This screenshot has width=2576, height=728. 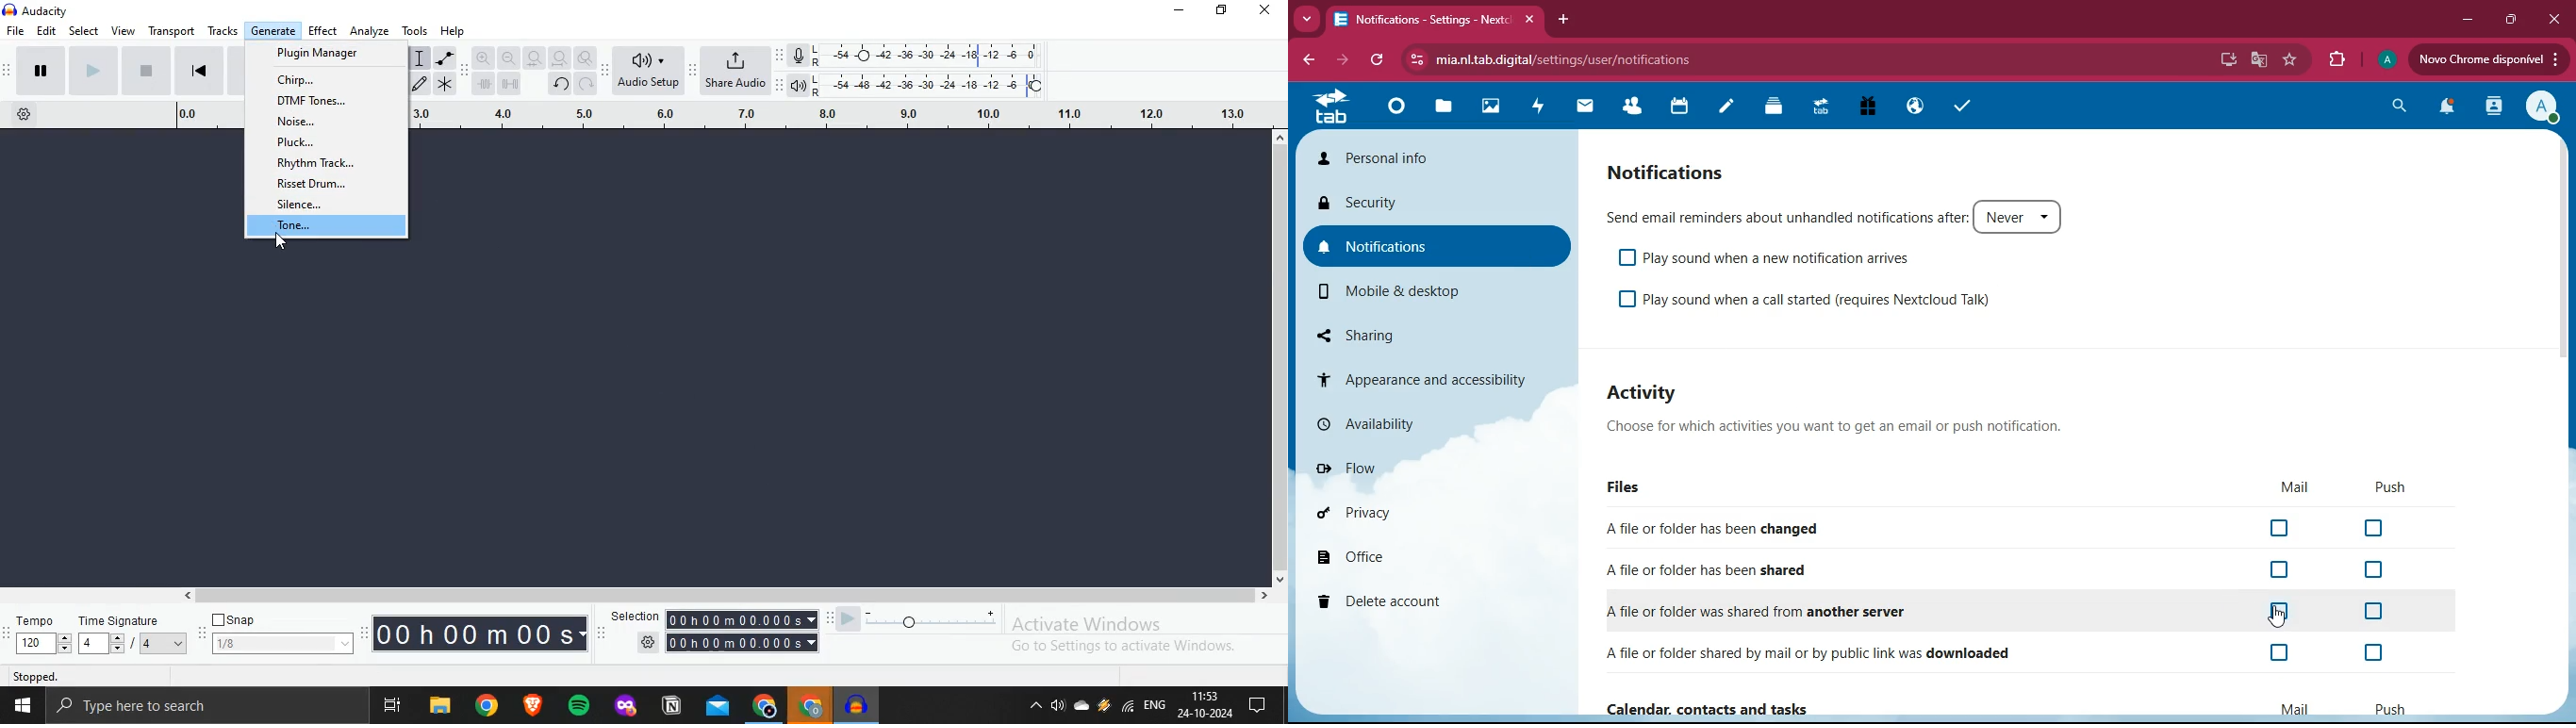 I want to click on off, so click(x=2285, y=653).